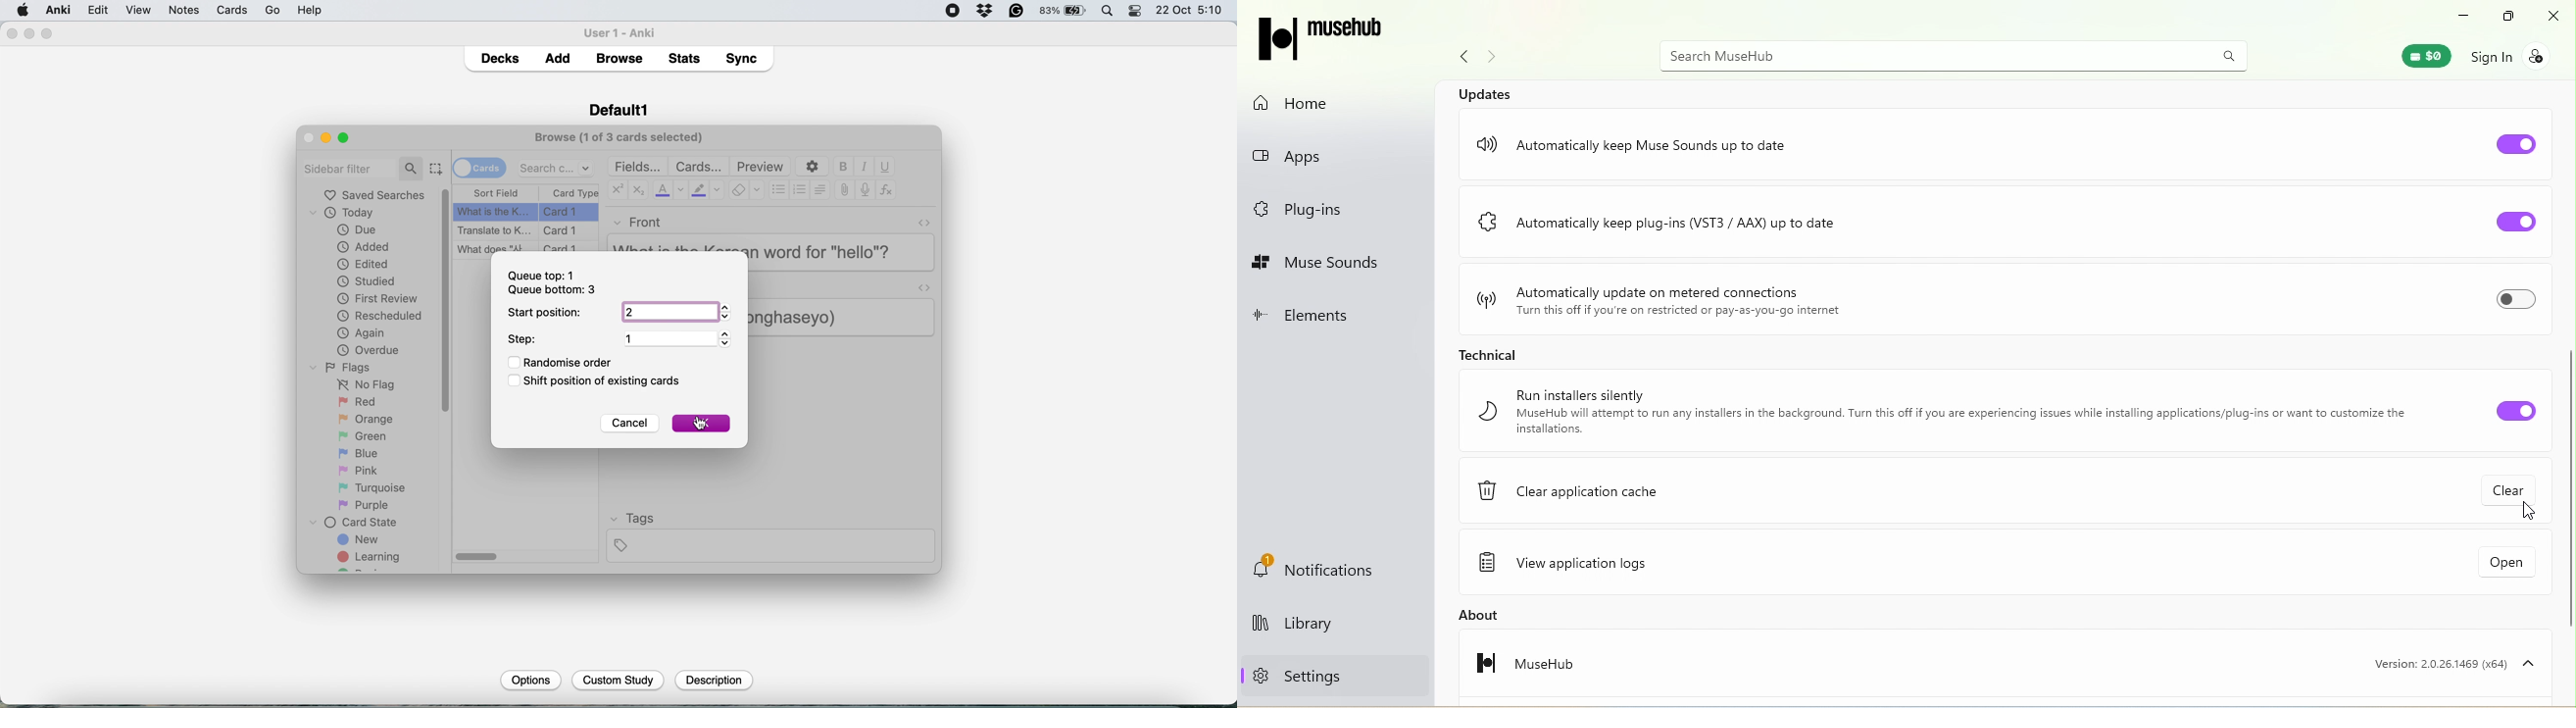 The width and height of the screenshot is (2576, 728). Describe the element at coordinates (262, 9) in the screenshot. I see `help` at that location.